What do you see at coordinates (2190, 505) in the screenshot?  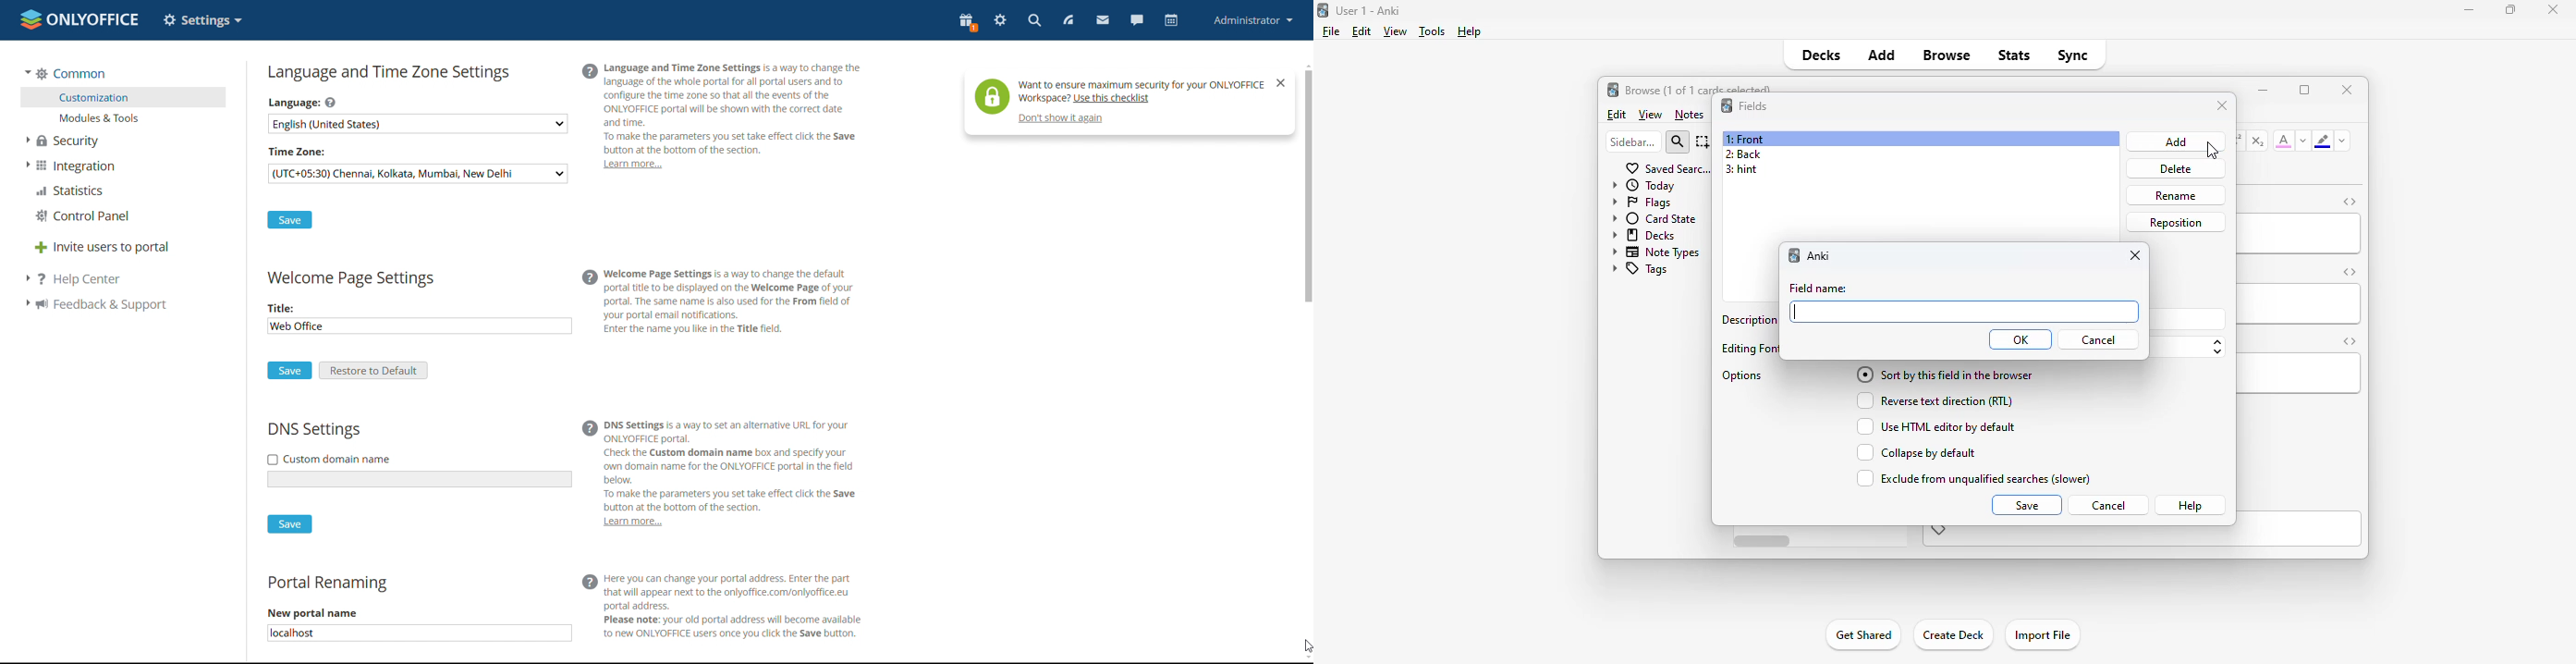 I see `help` at bounding box center [2190, 505].